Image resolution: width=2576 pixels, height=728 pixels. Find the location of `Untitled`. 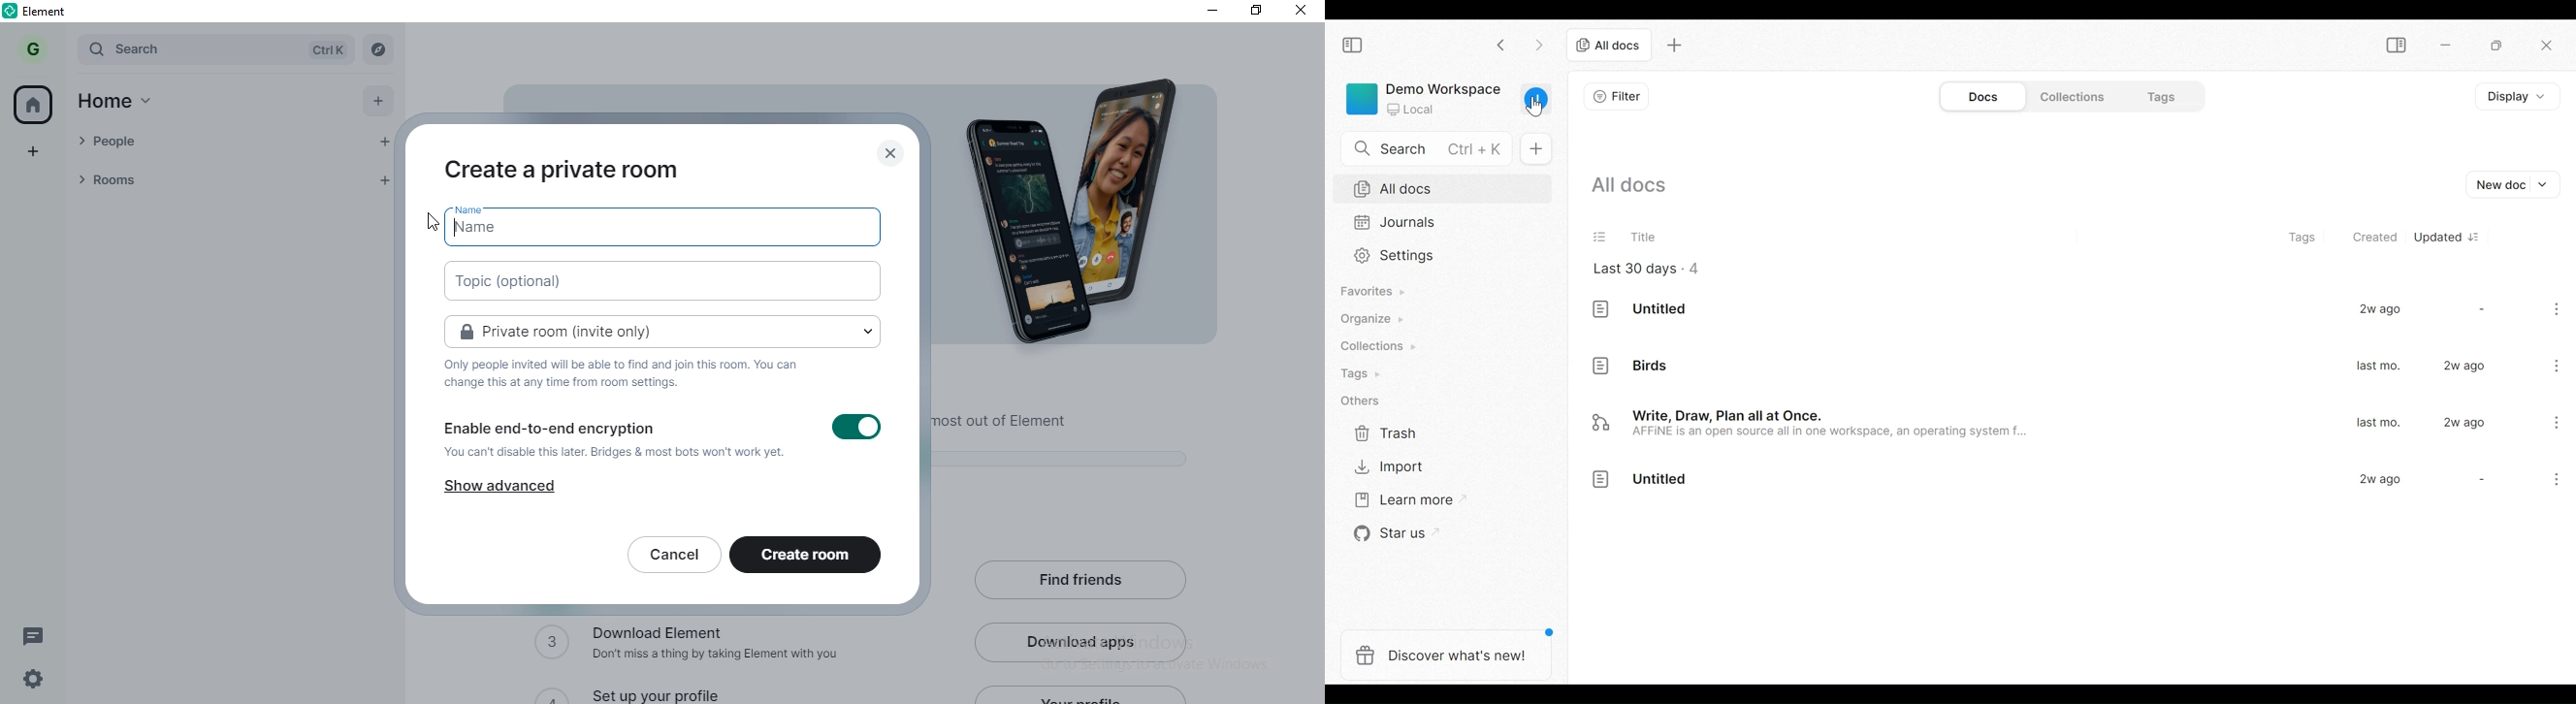

Untitled is located at coordinates (1661, 481).